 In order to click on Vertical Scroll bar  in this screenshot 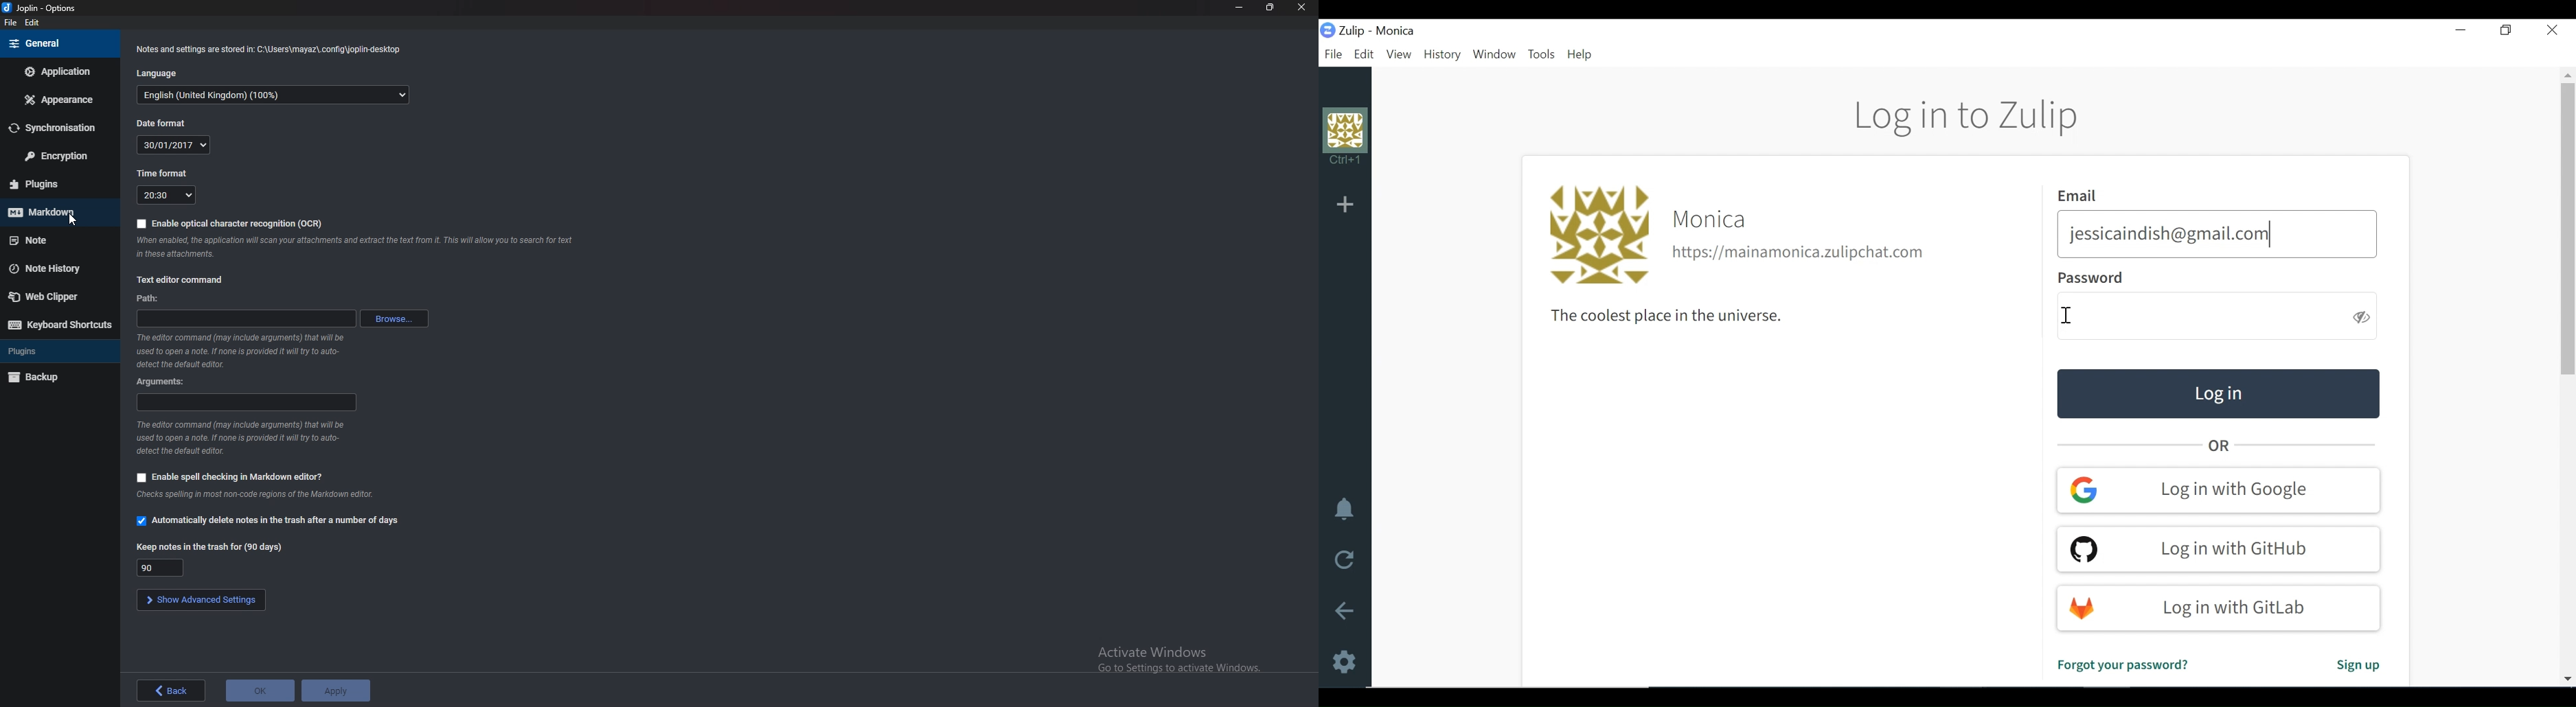, I will do `click(2568, 228)`.